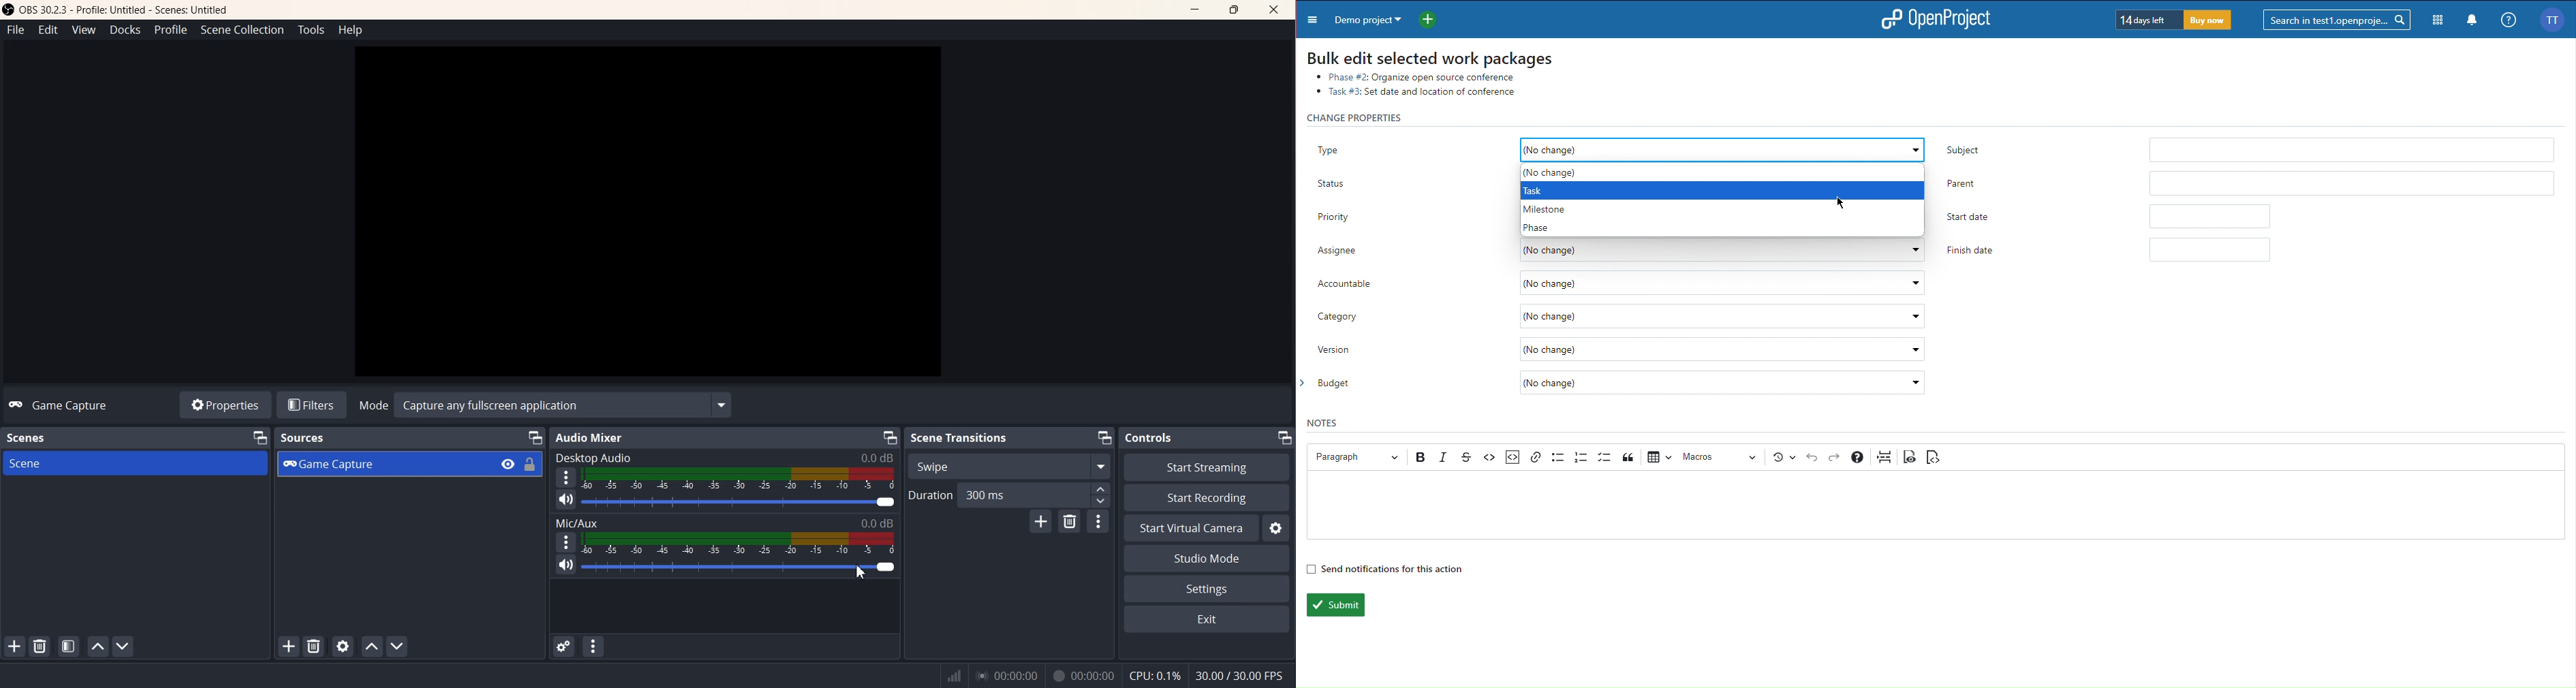 Image resolution: width=2576 pixels, height=700 pixels. I want to click on Volume Adjuster, so click(741, 503).